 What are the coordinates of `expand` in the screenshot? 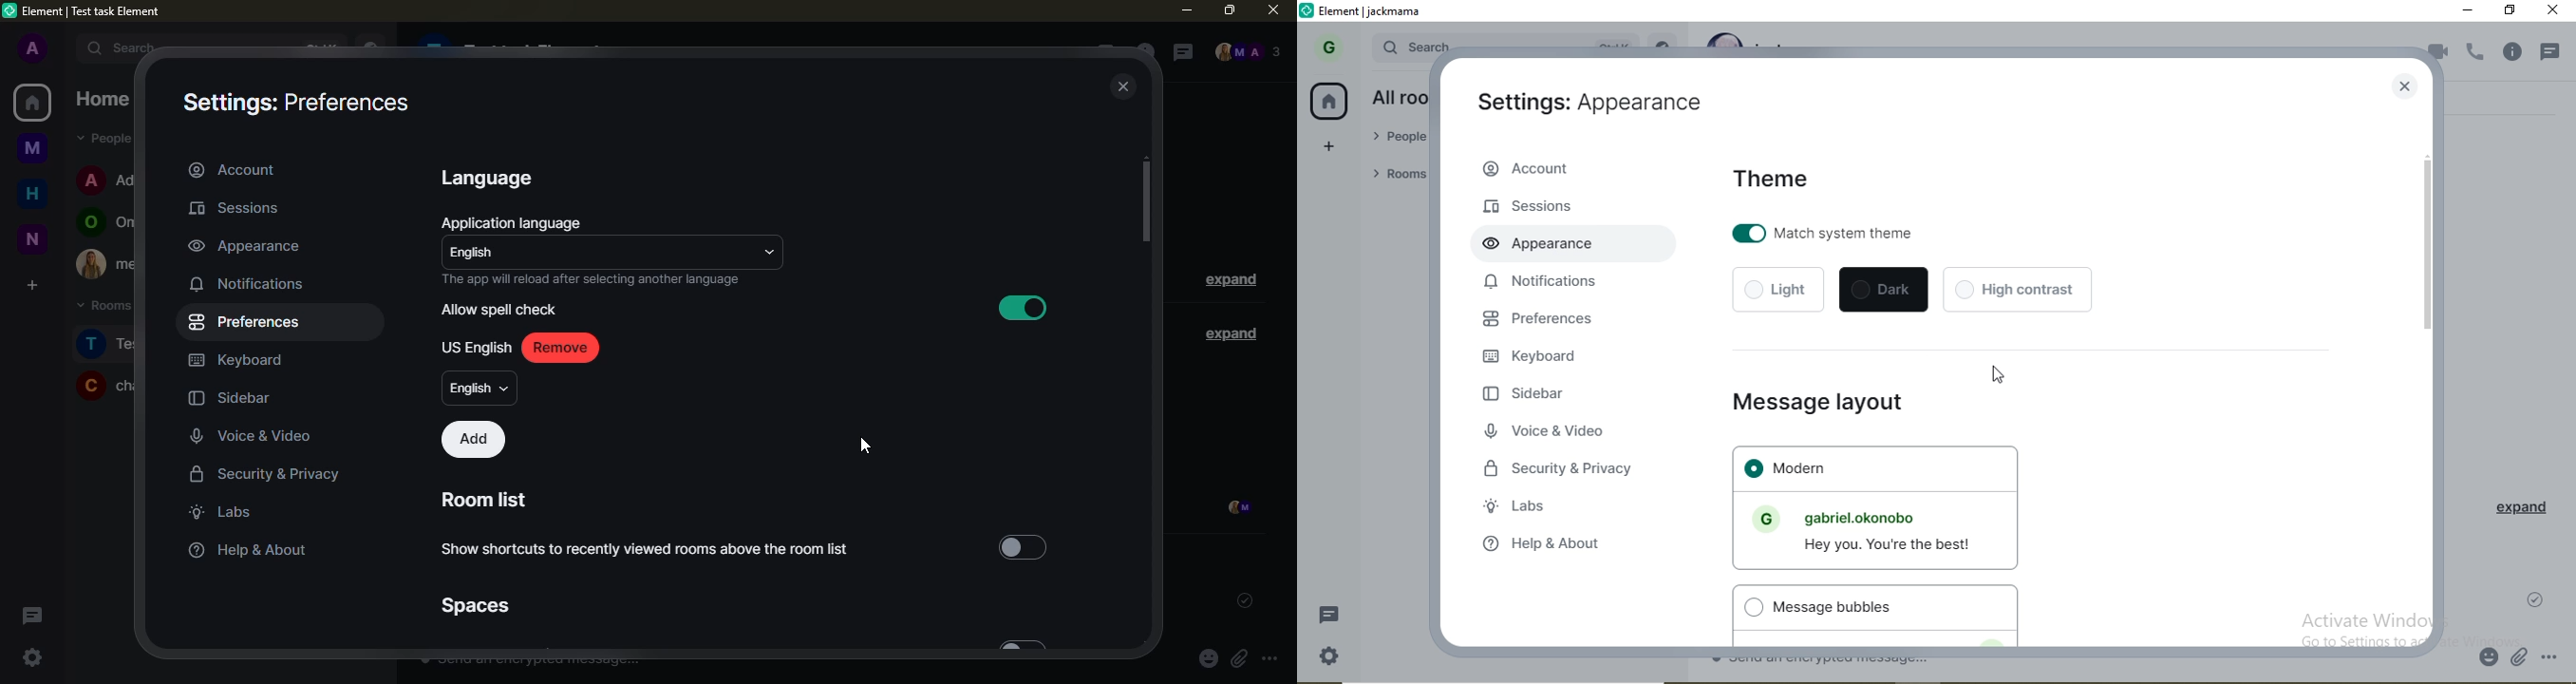 It's located at (1227, 332).